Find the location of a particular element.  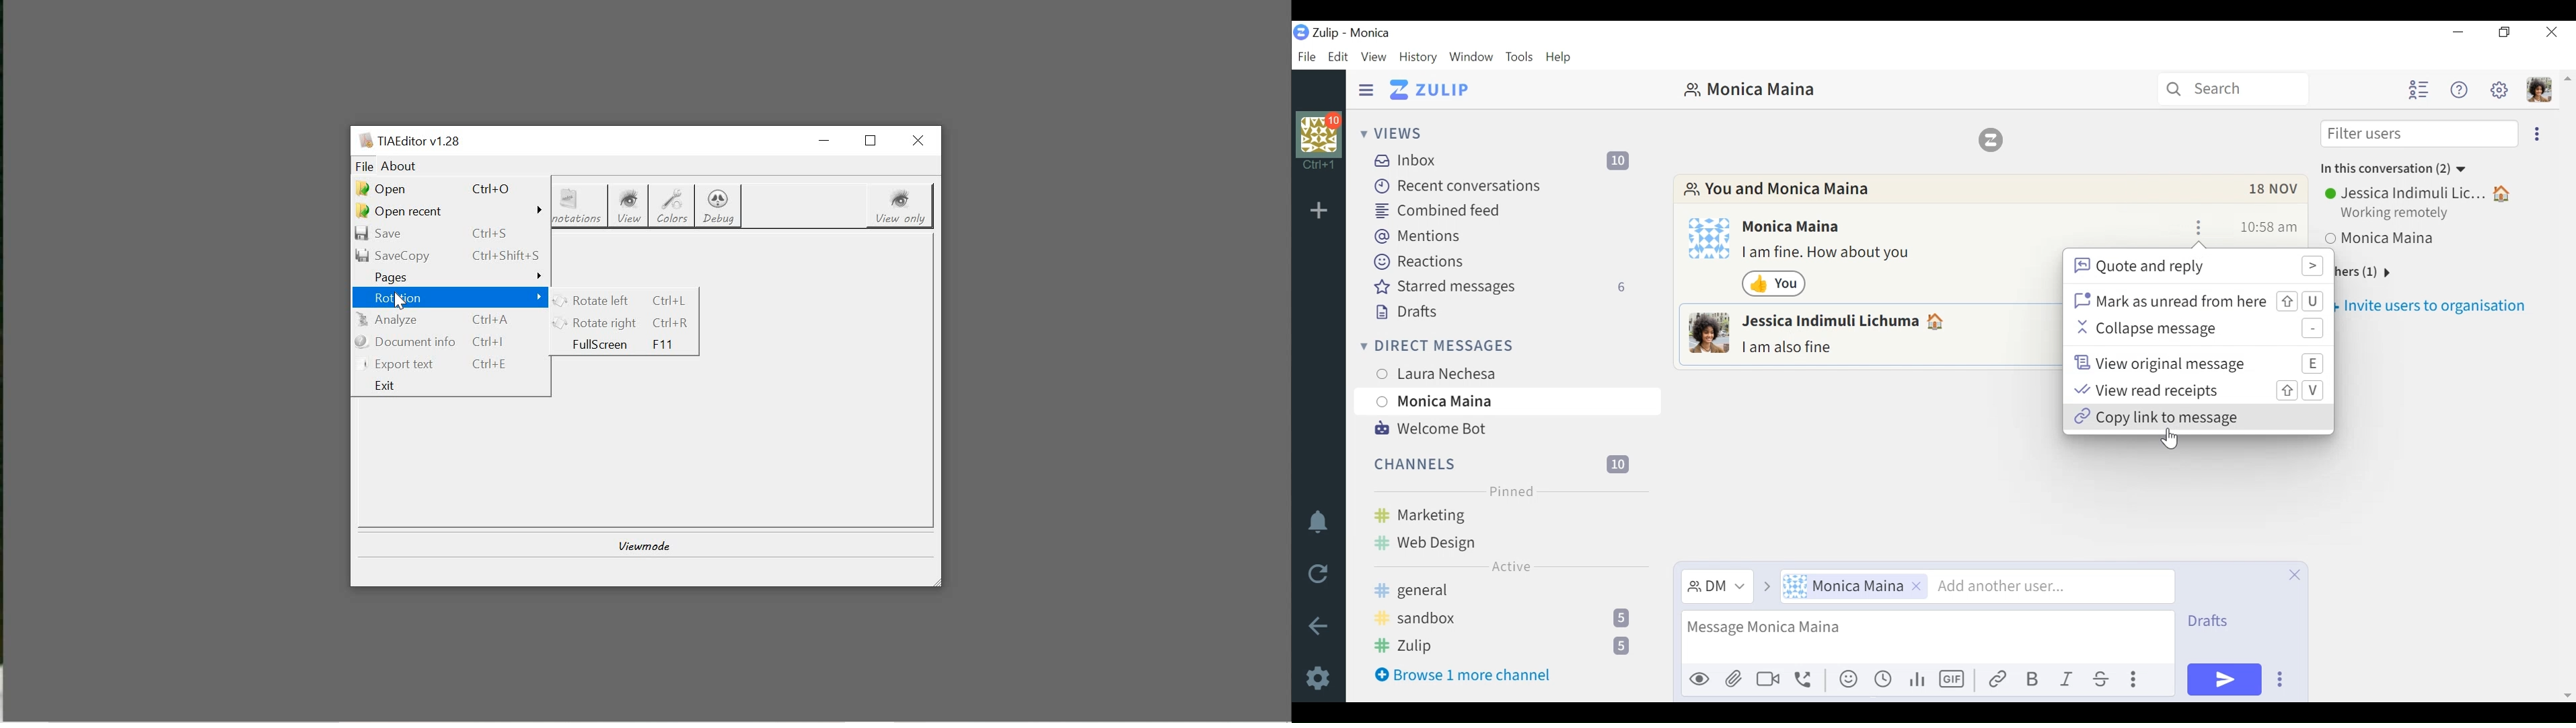

close is located at coordinates (2292, 576).